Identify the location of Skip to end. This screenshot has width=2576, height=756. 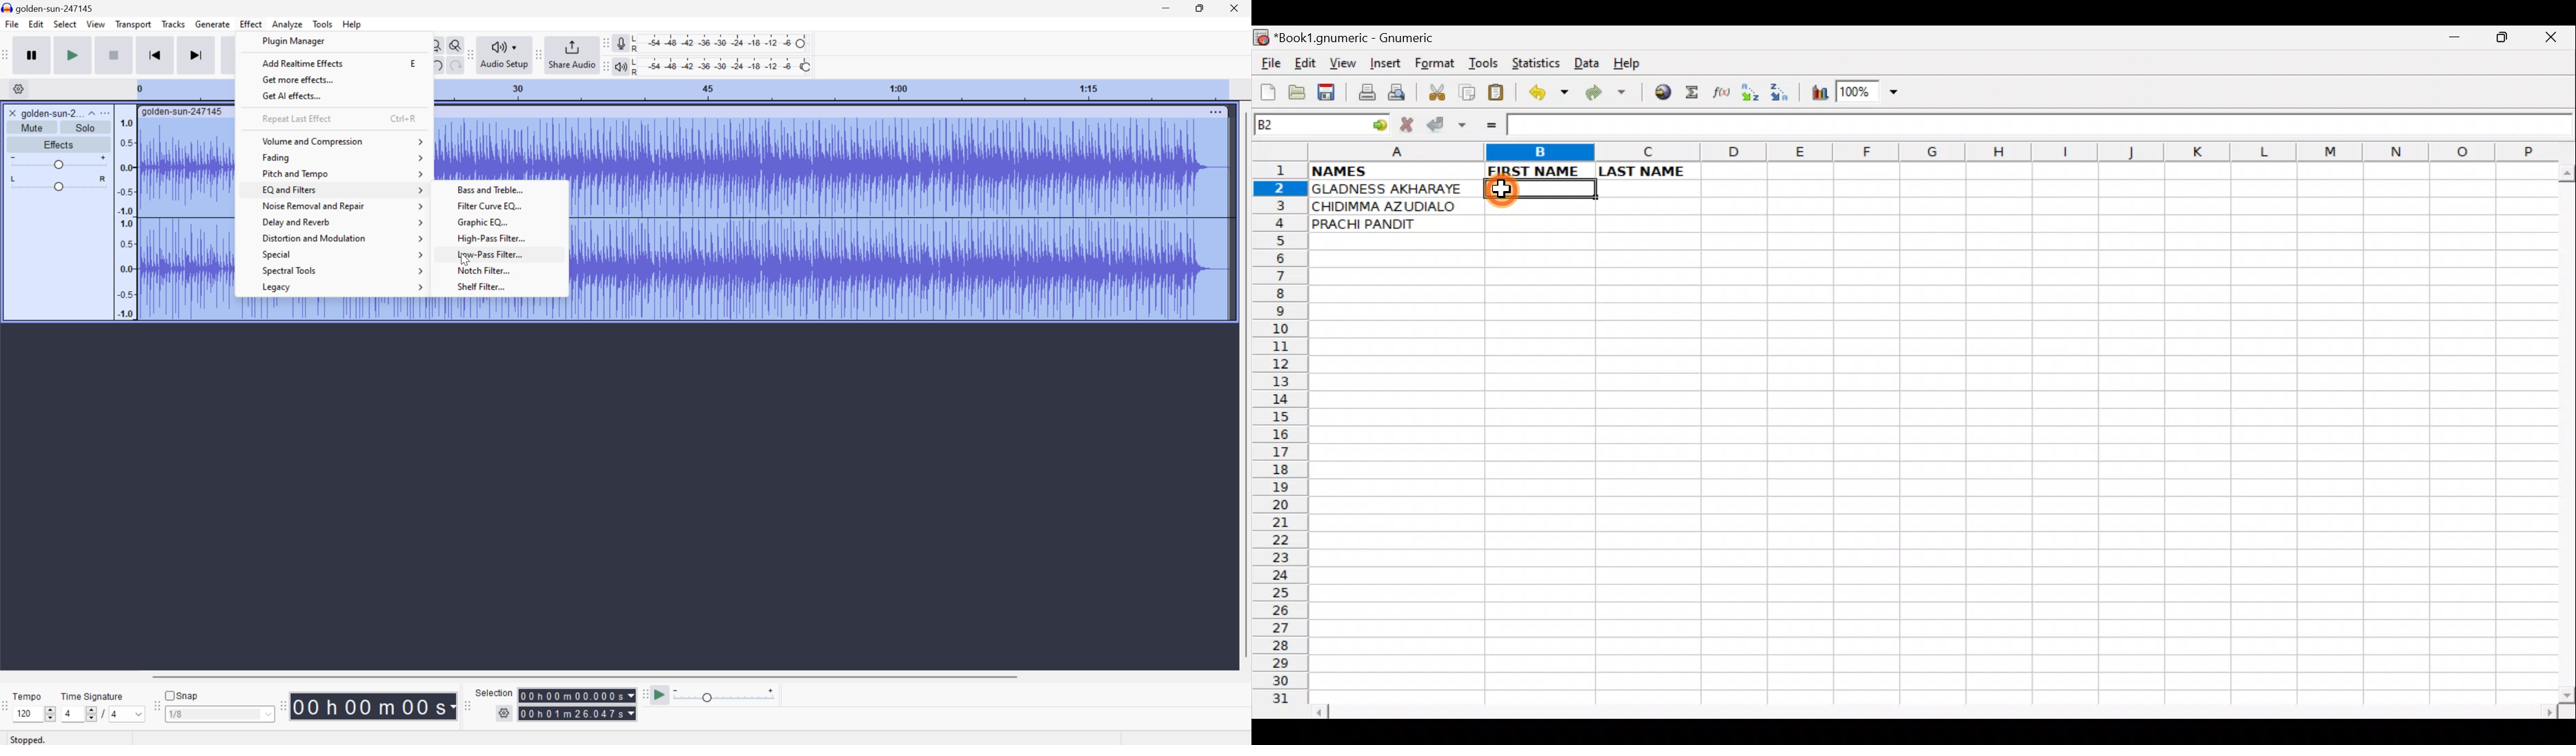
(197, 54).